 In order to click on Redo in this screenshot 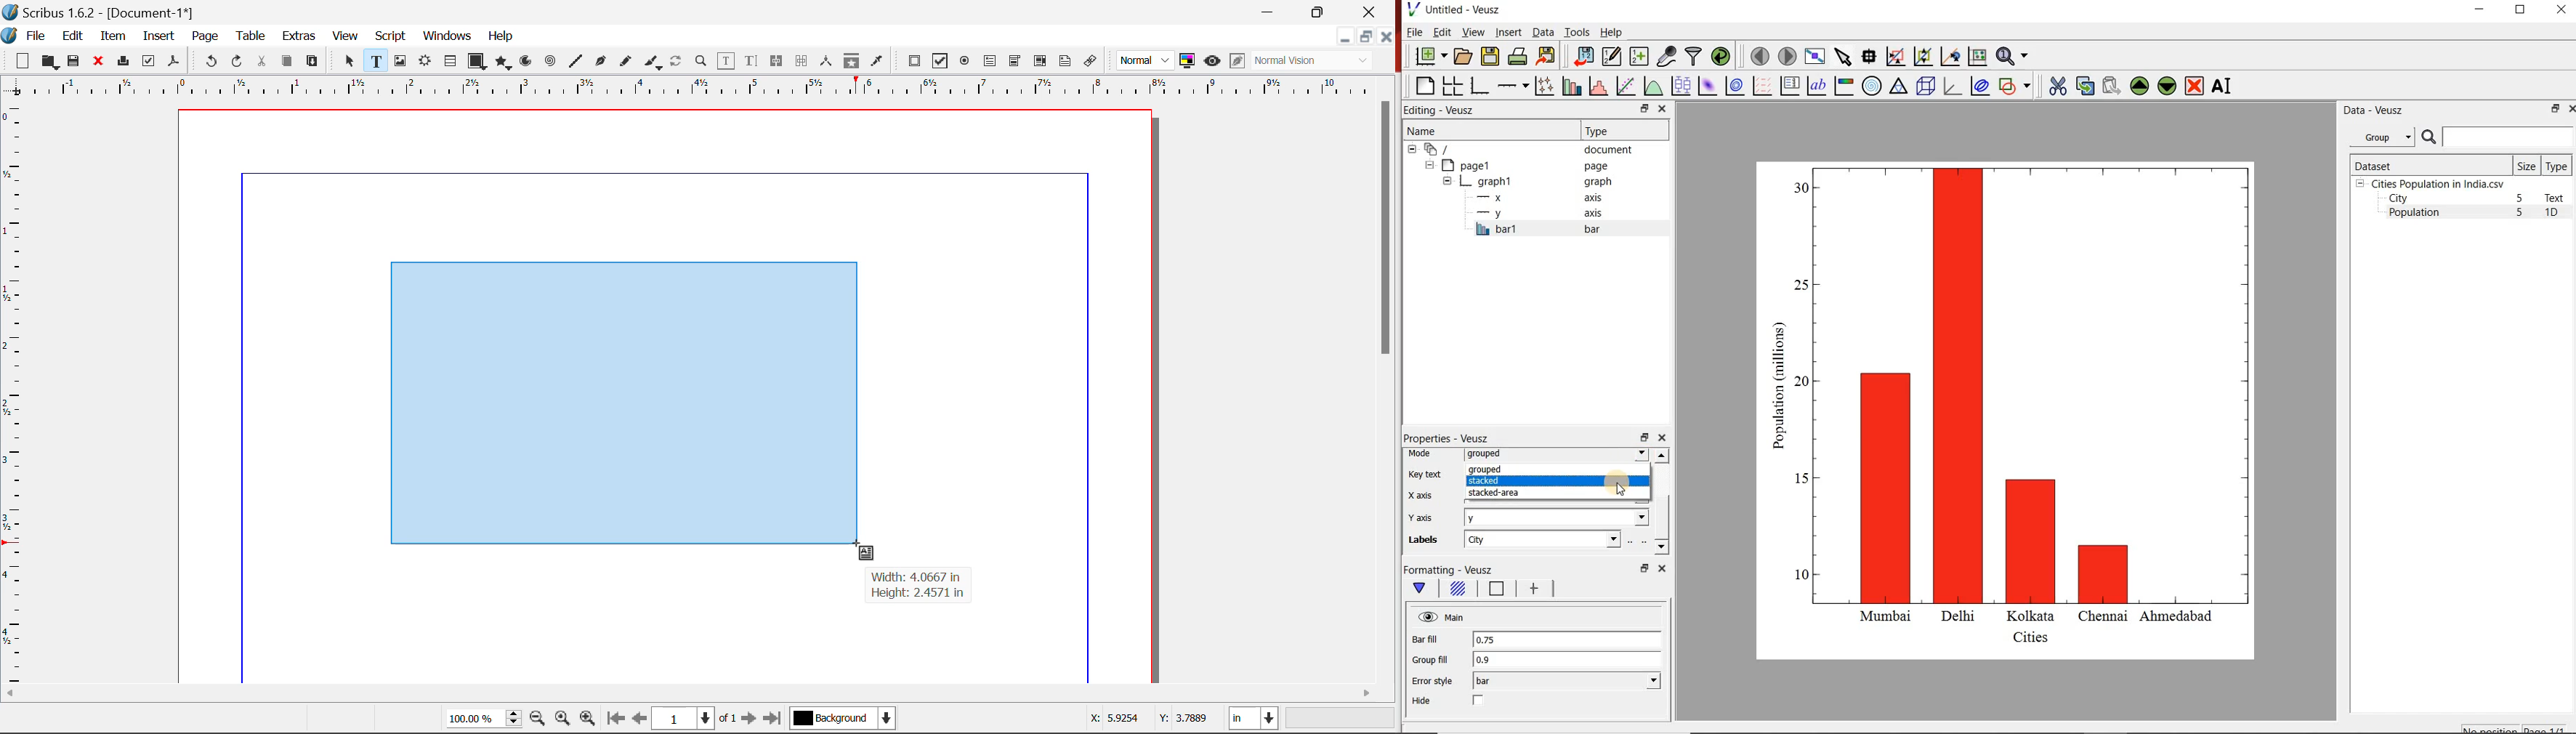, I will do `click(240, 62)`.